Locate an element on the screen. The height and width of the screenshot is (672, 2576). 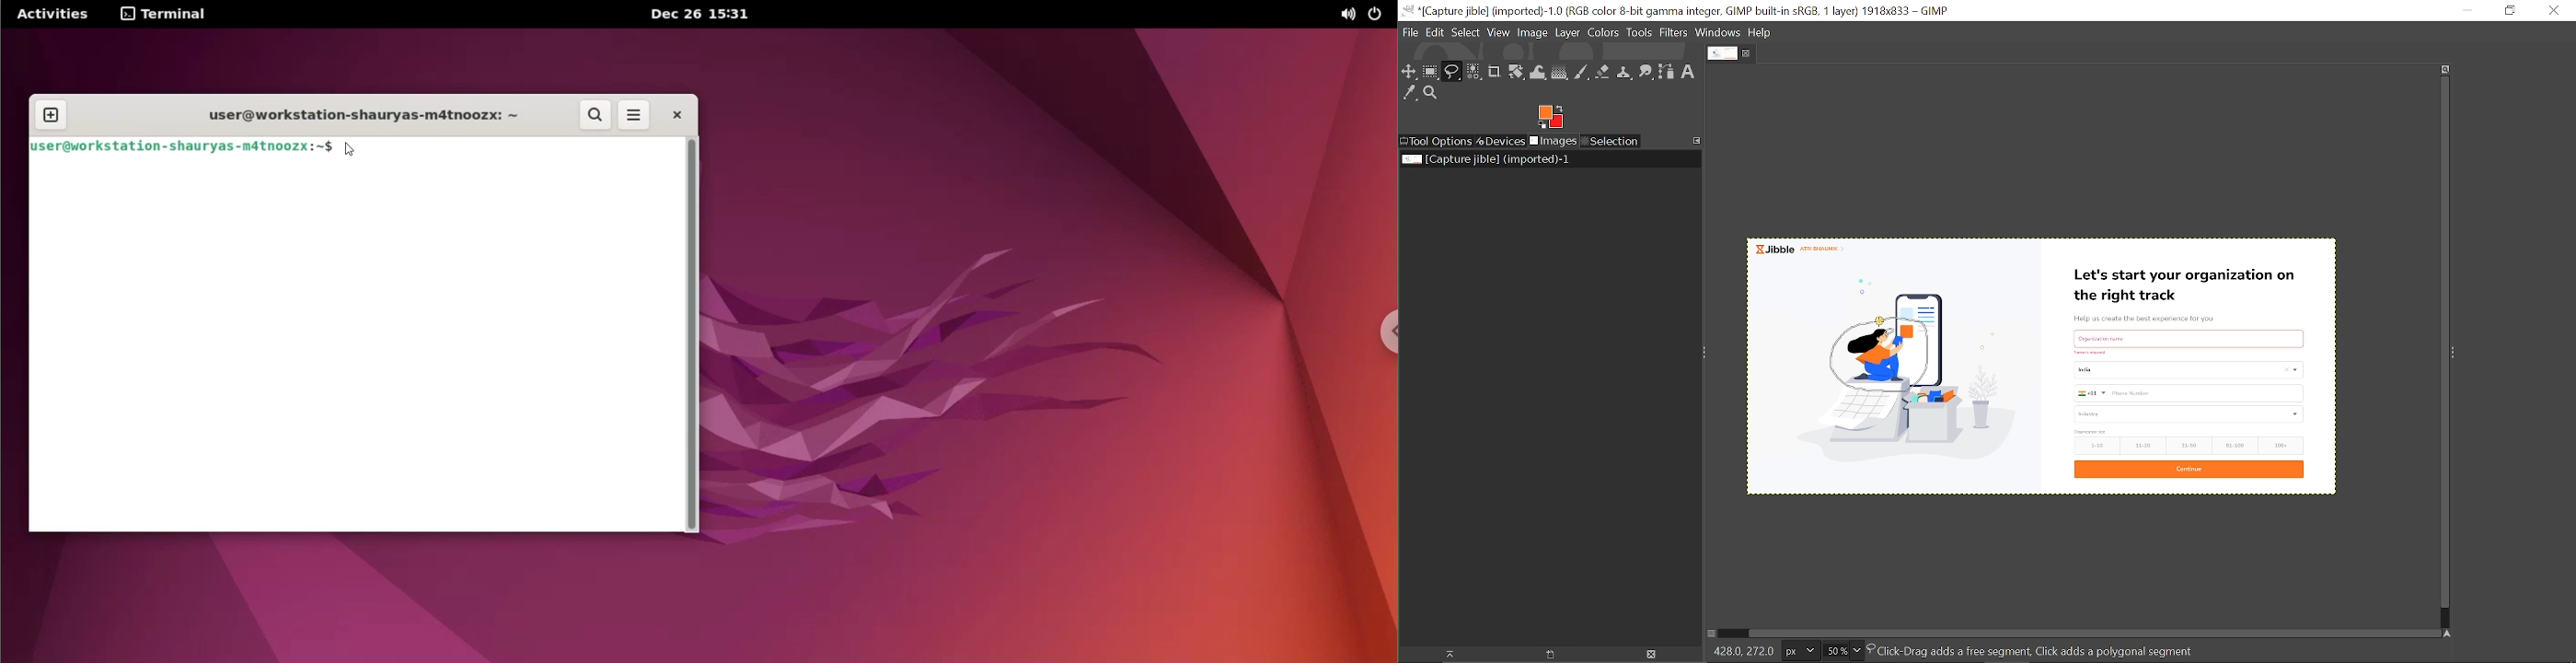
Edit is located at coordinates (1437, 32).